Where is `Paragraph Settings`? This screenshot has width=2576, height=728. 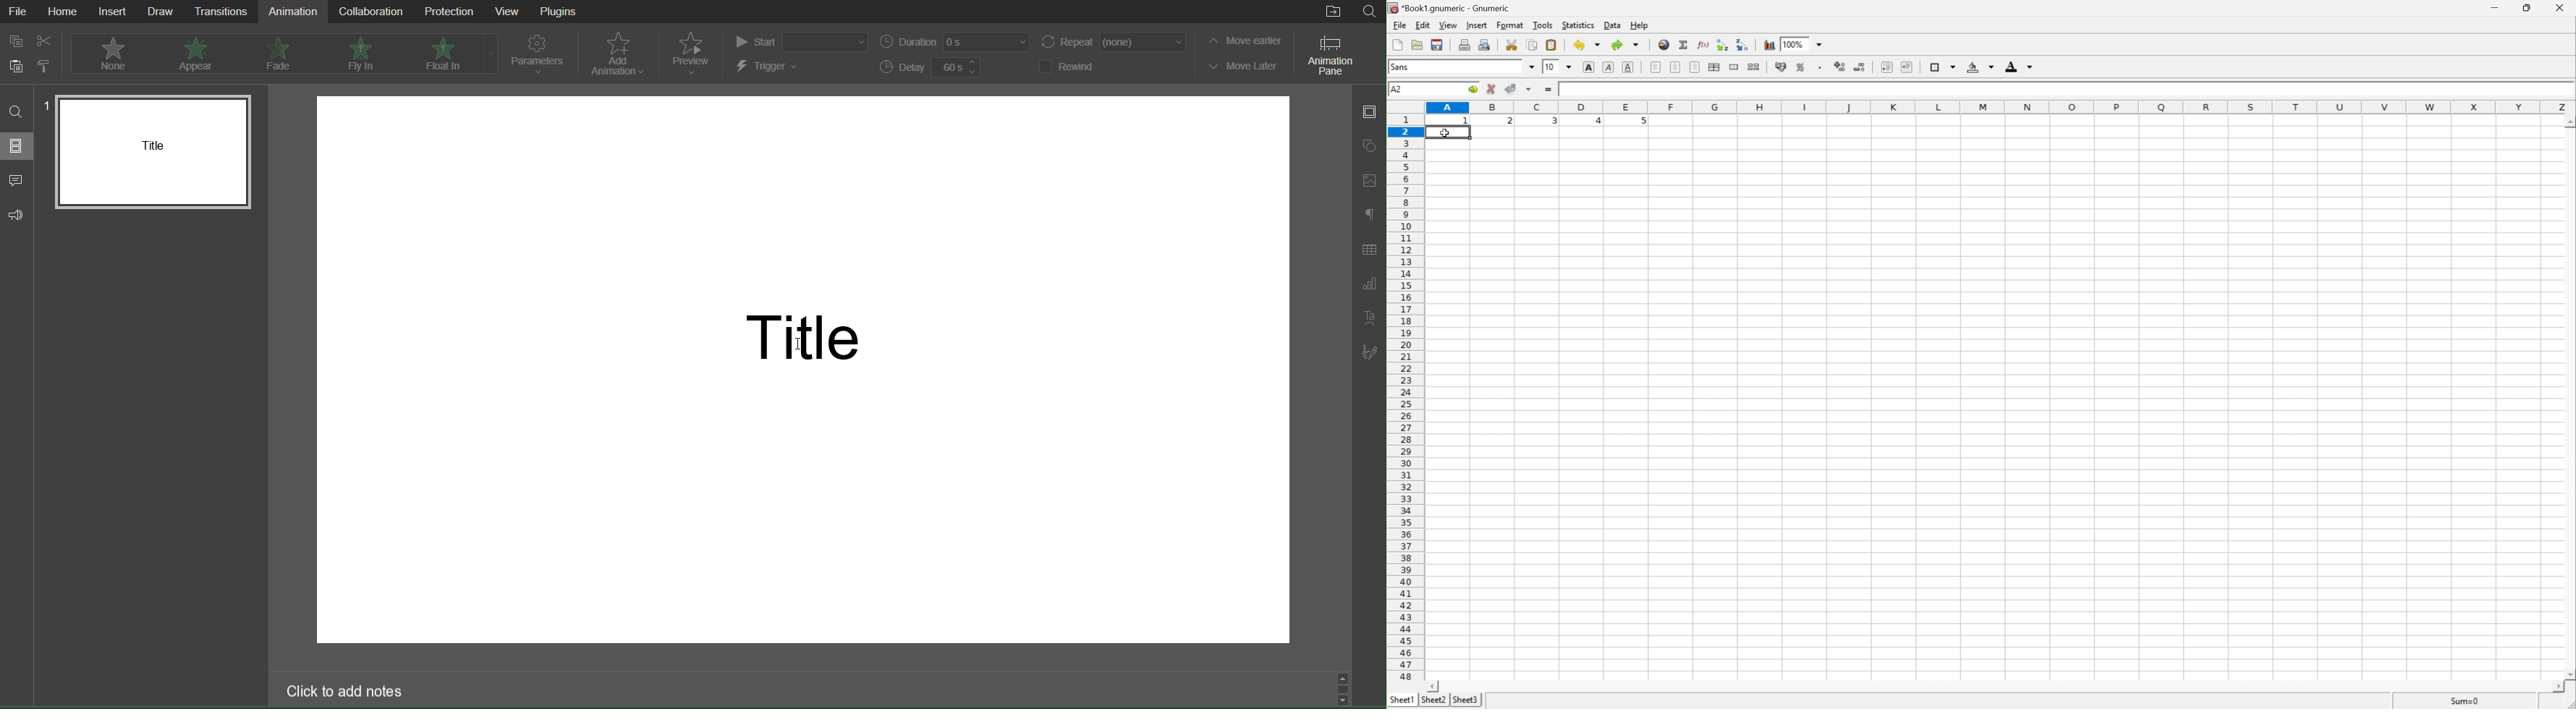
Paragraph Settings is located at coordinates (1369, 214).